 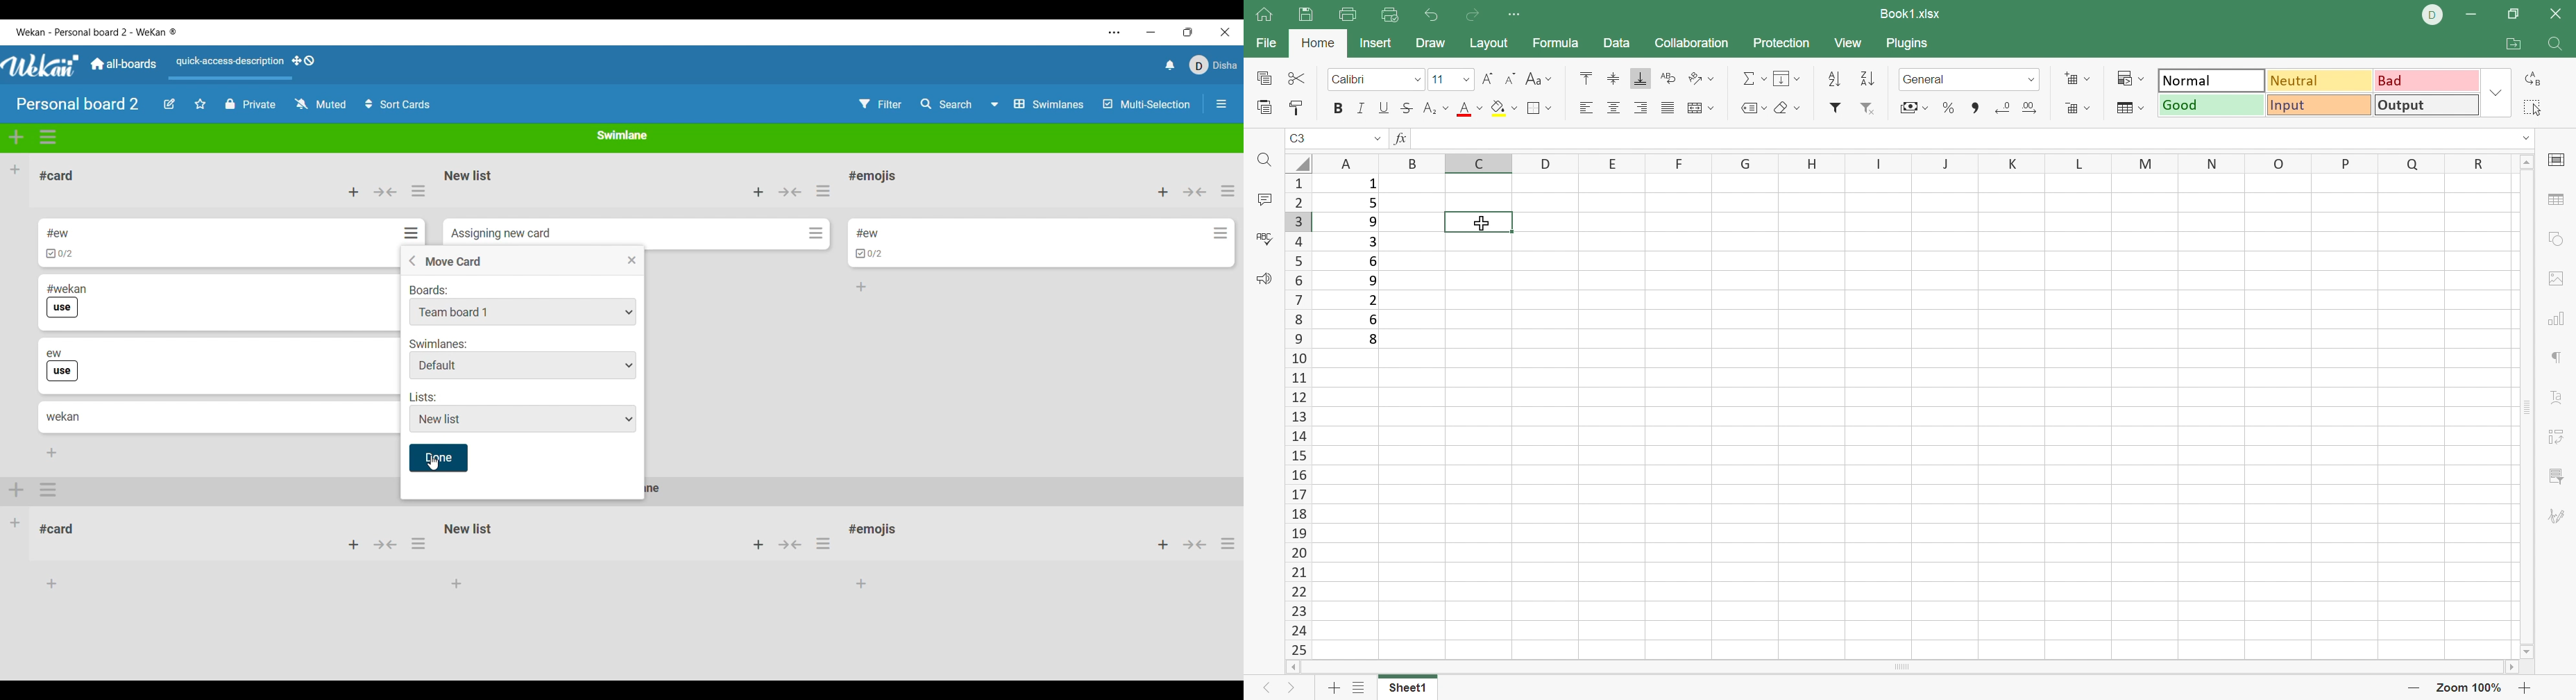 What do you see at coordinates (1373, 43) in the screenshot?
I see `Insert` at bounding box center [1373, 43].